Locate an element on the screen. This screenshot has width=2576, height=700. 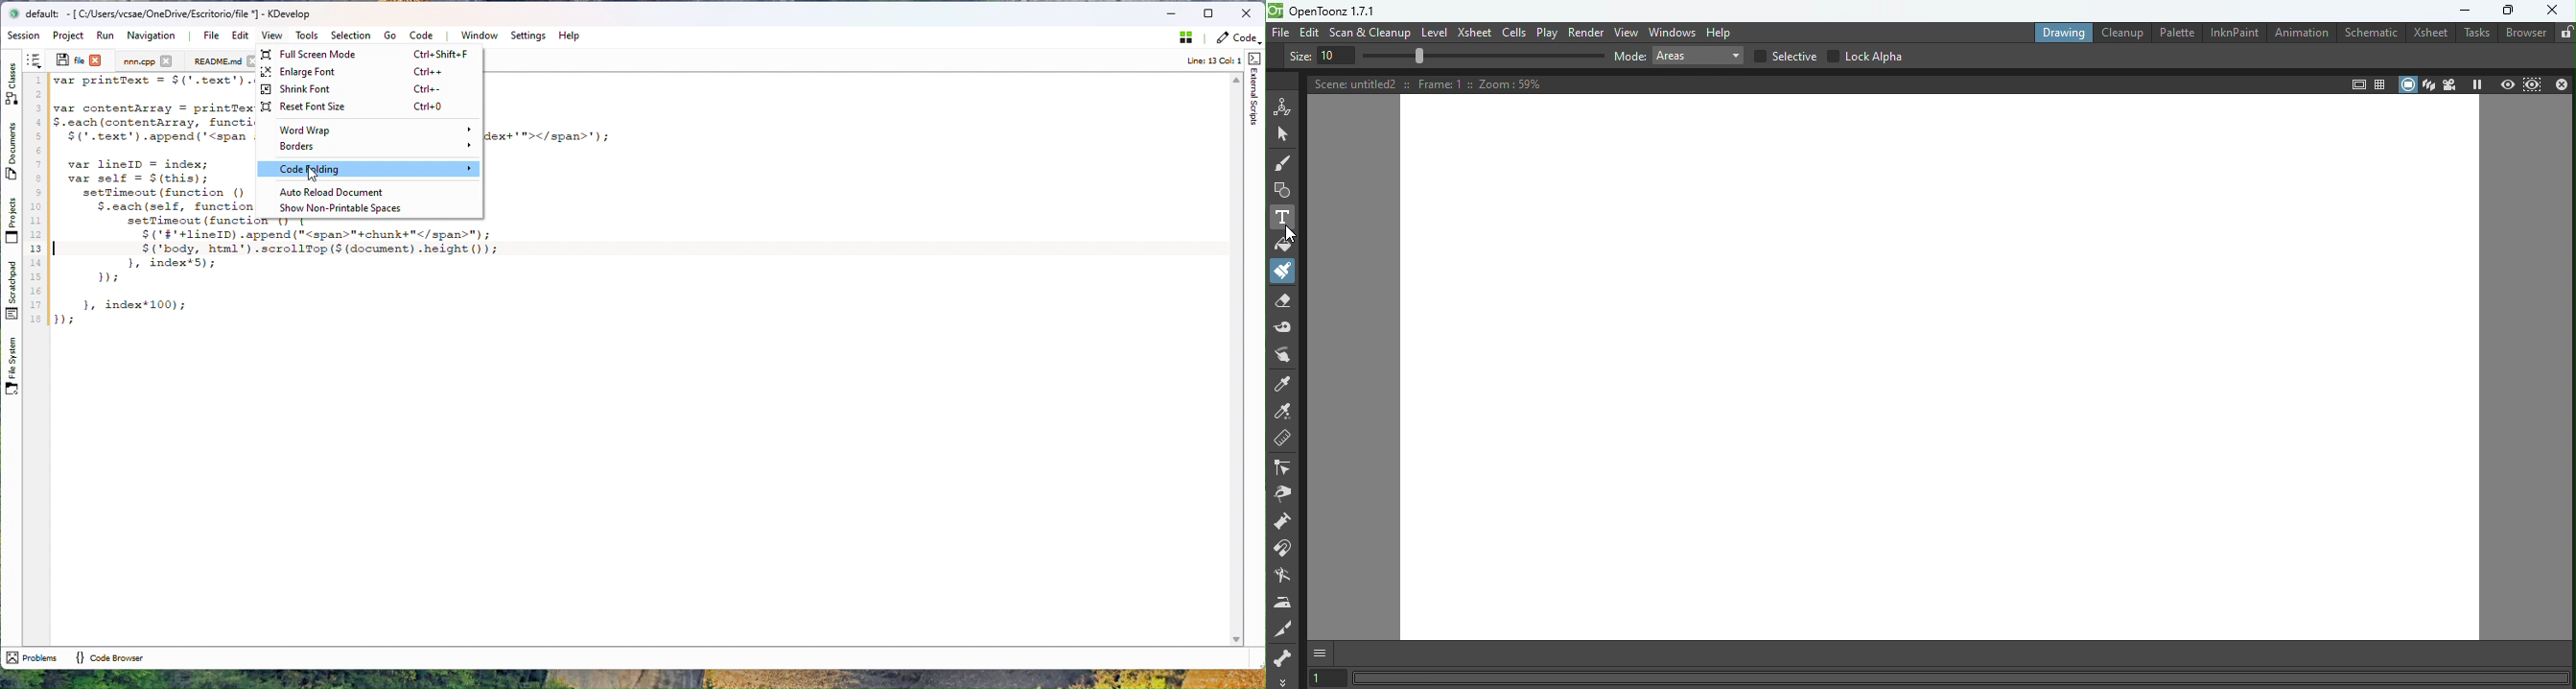
Ruler tool is located at coordinates (1283, 439).